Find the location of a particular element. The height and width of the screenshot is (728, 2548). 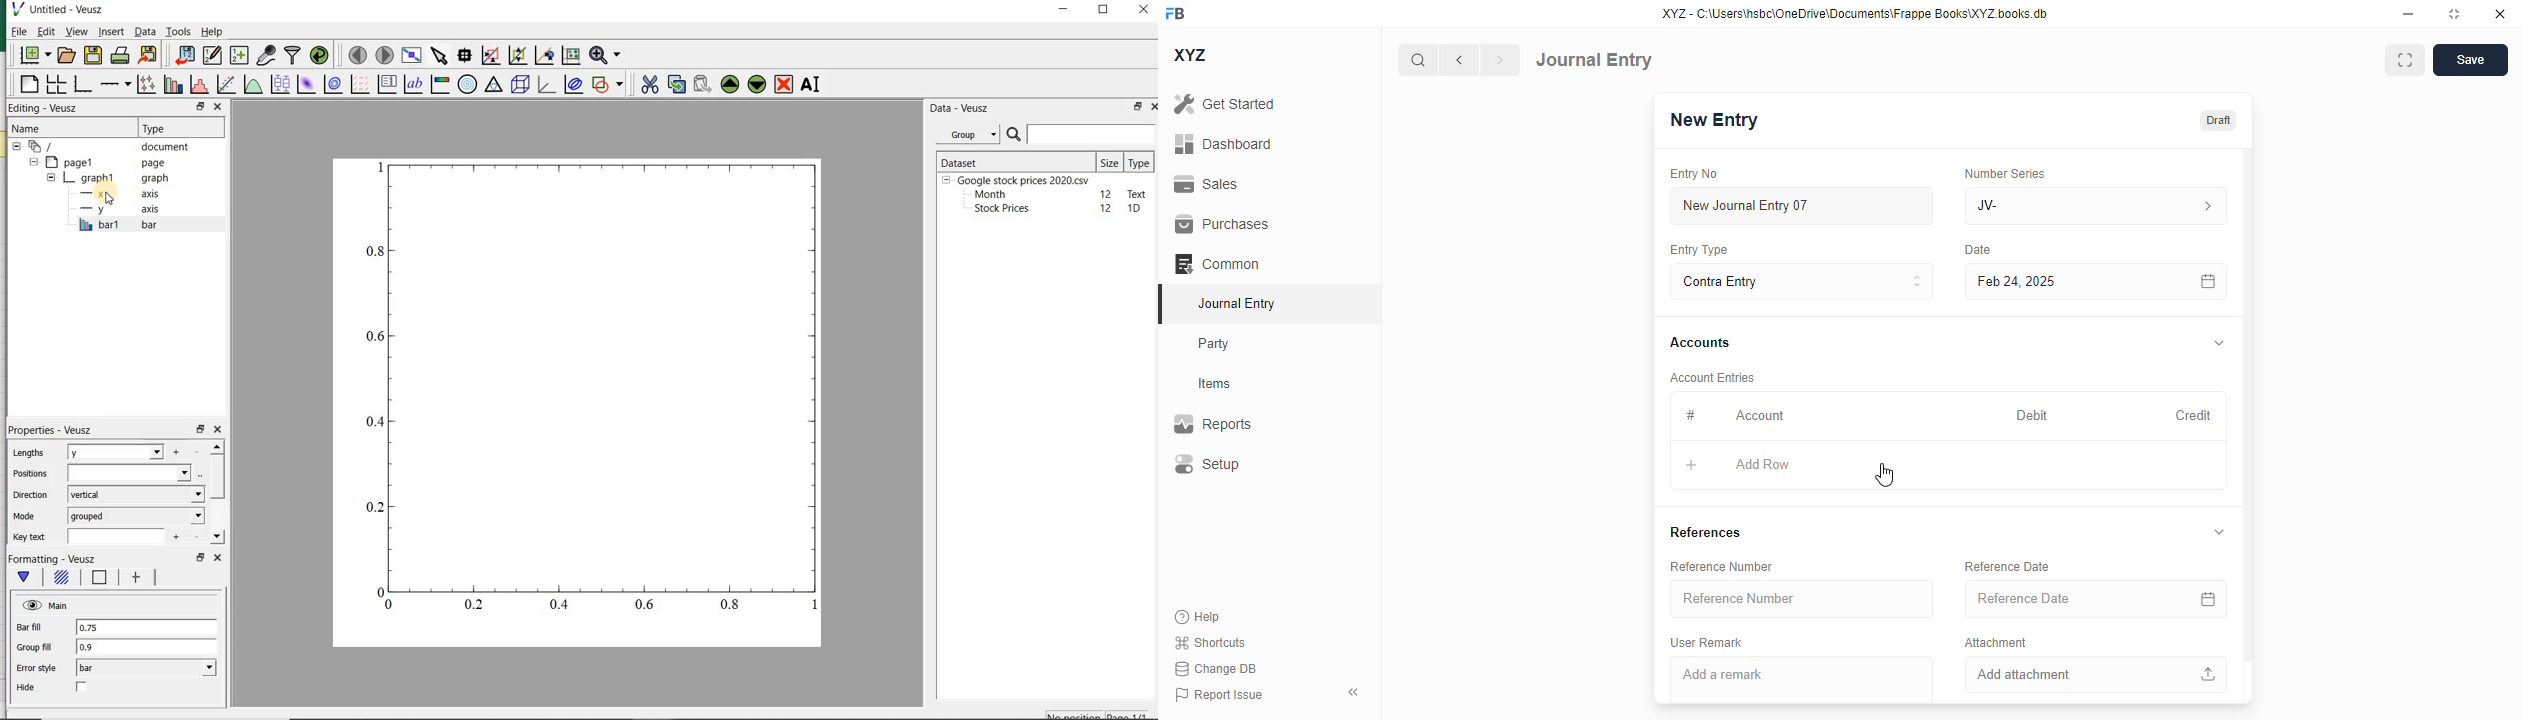

sales is located at coordinates (1206, 184).